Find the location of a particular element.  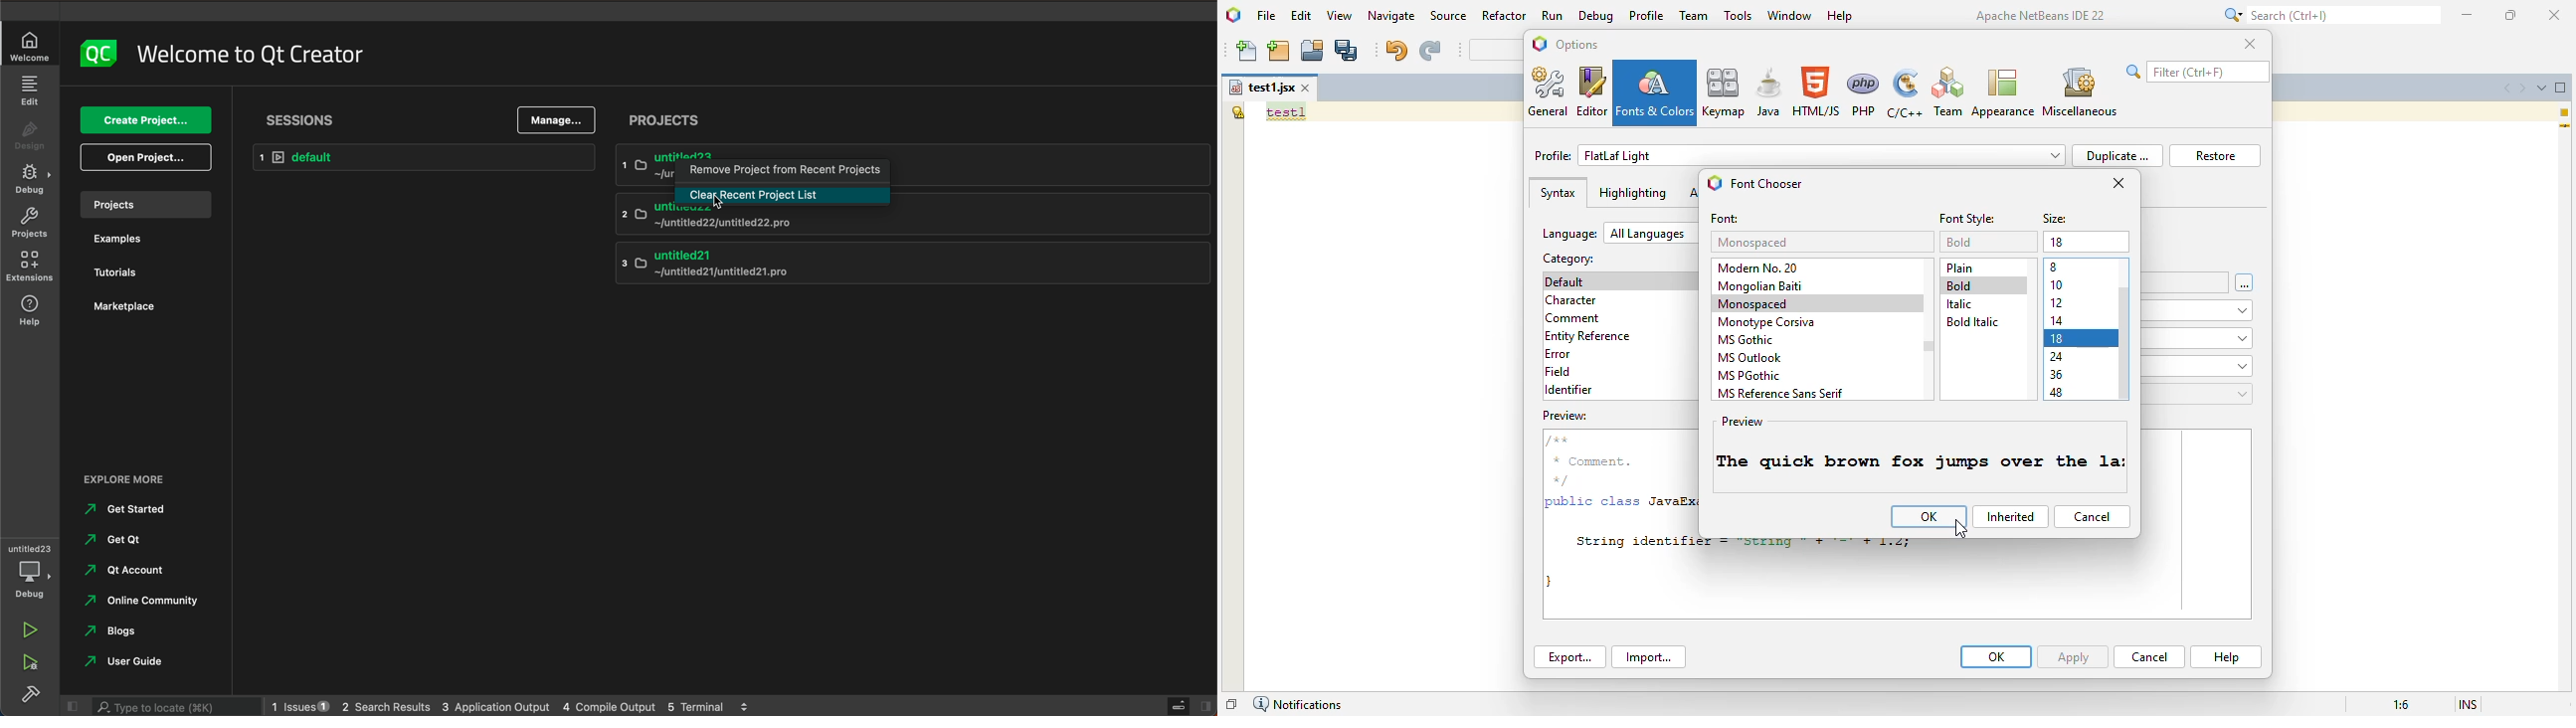

apply is located at coordinates (2075, 656).